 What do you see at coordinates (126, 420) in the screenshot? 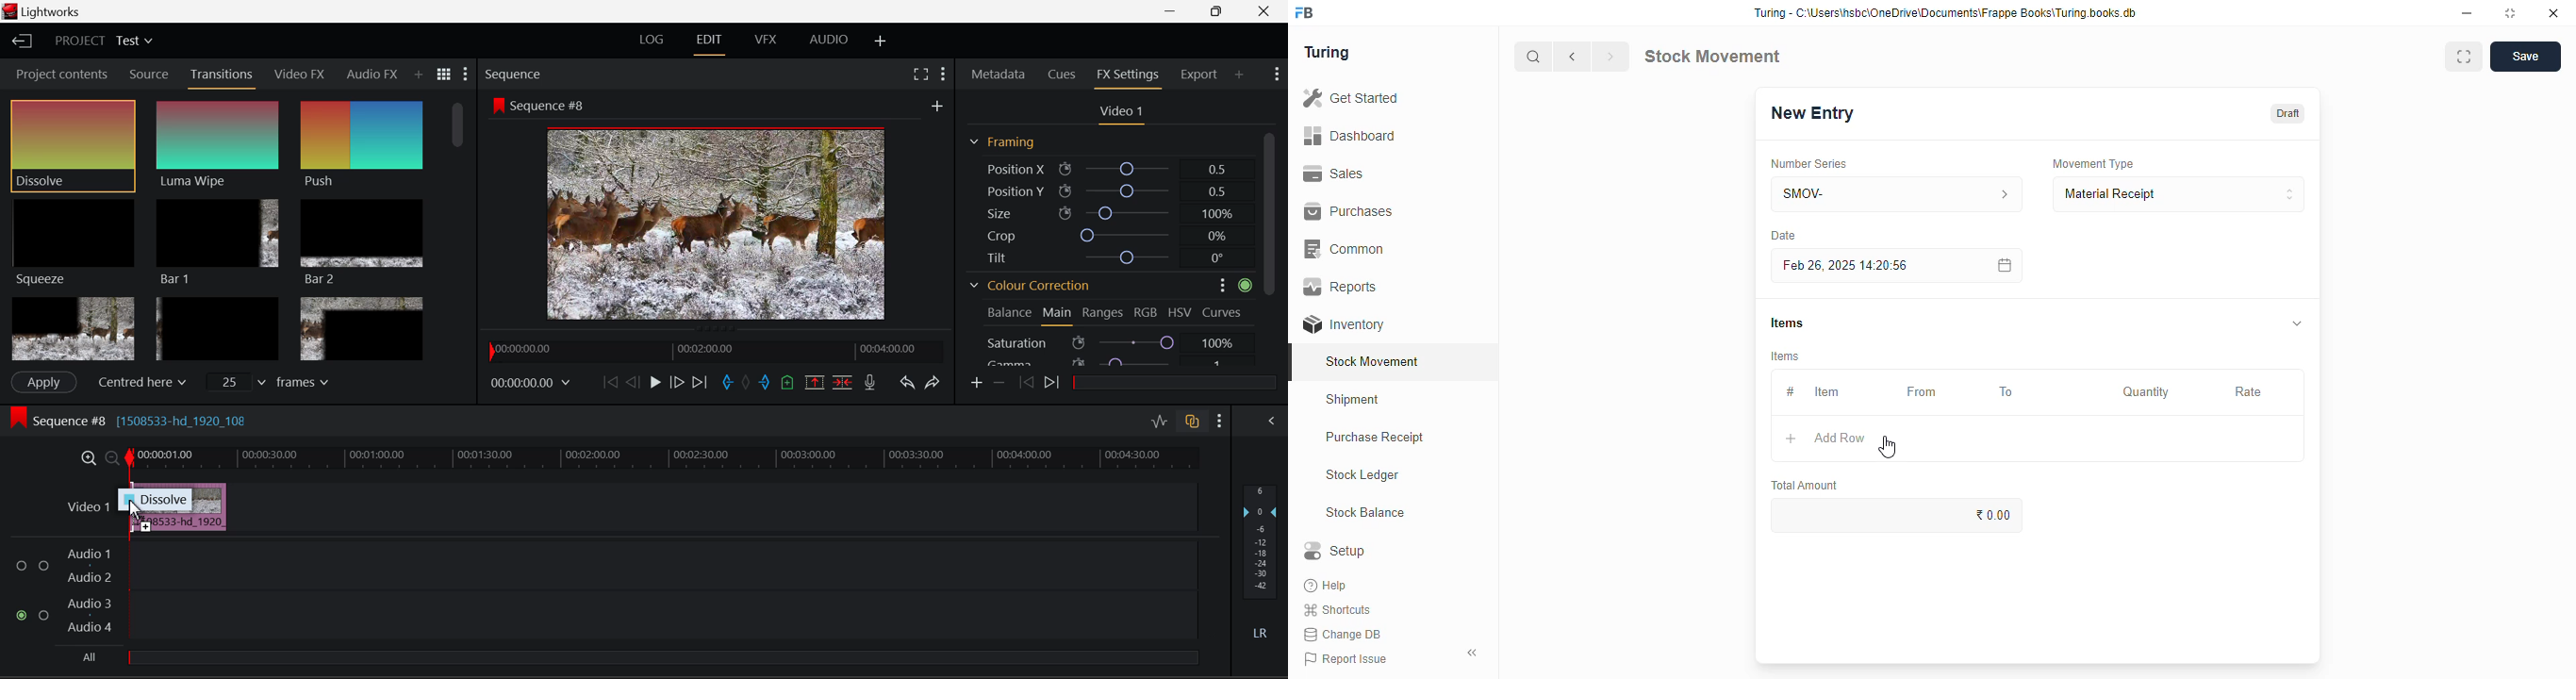
I see `Sequence #8 Editing Section` at bounding box center [126, 420].